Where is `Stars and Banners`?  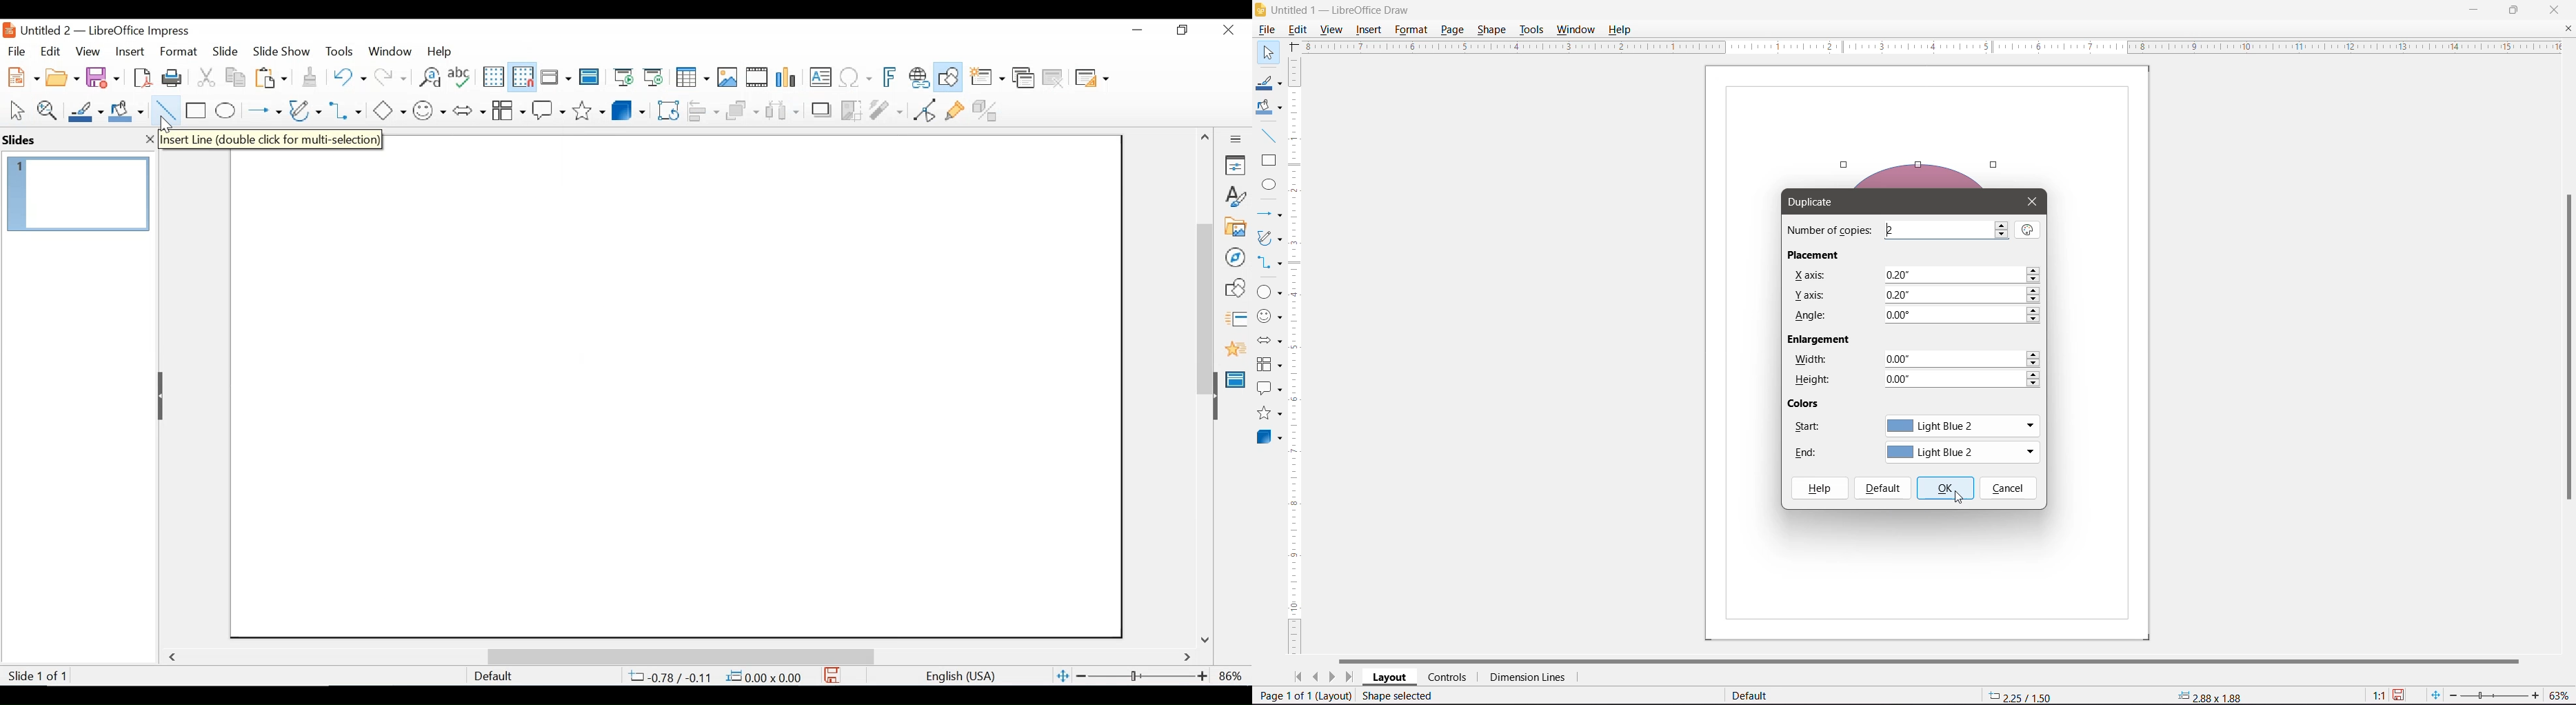
Stars and Banners is located at coordinates (1270, 413).